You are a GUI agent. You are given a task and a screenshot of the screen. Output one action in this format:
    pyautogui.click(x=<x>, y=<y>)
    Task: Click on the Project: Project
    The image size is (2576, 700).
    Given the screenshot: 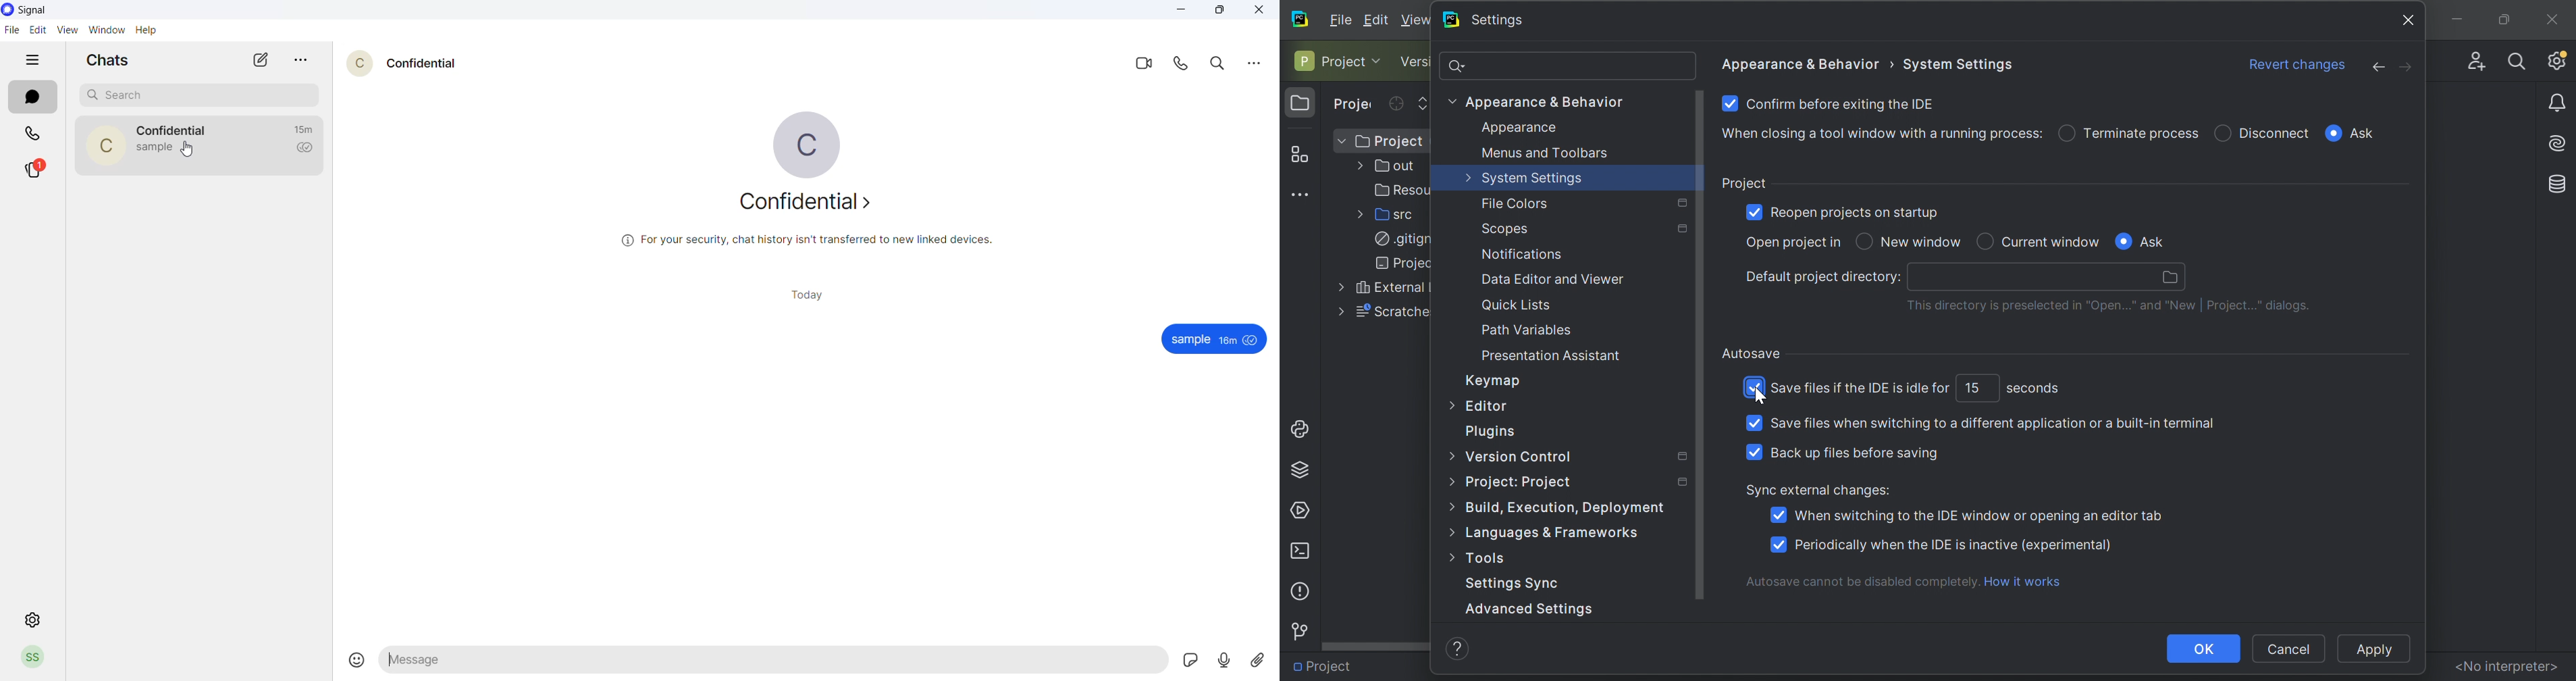 What is the action you would take?
    pyautogui.click(x=1518, y=483)
    